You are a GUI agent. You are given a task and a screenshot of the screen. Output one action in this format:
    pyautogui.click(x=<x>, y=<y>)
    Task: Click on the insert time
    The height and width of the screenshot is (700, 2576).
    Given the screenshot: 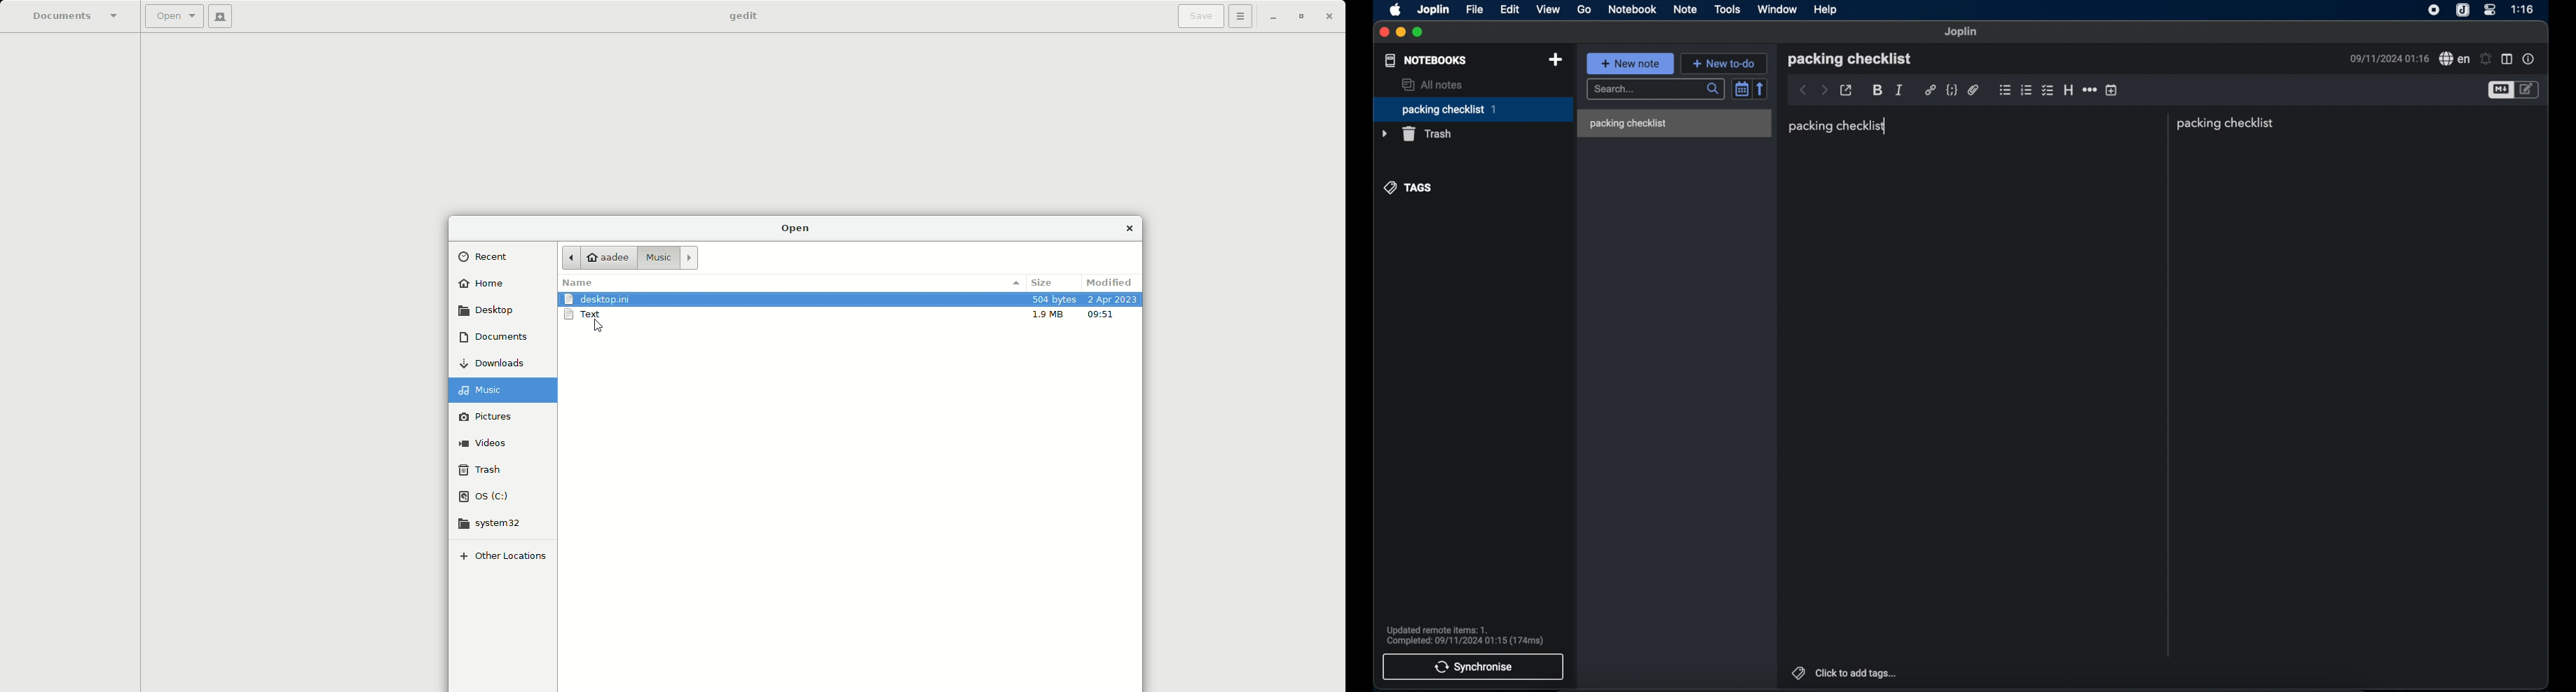 What is the action you would take?
    pyautogui.click(x=2112, y=90)
    